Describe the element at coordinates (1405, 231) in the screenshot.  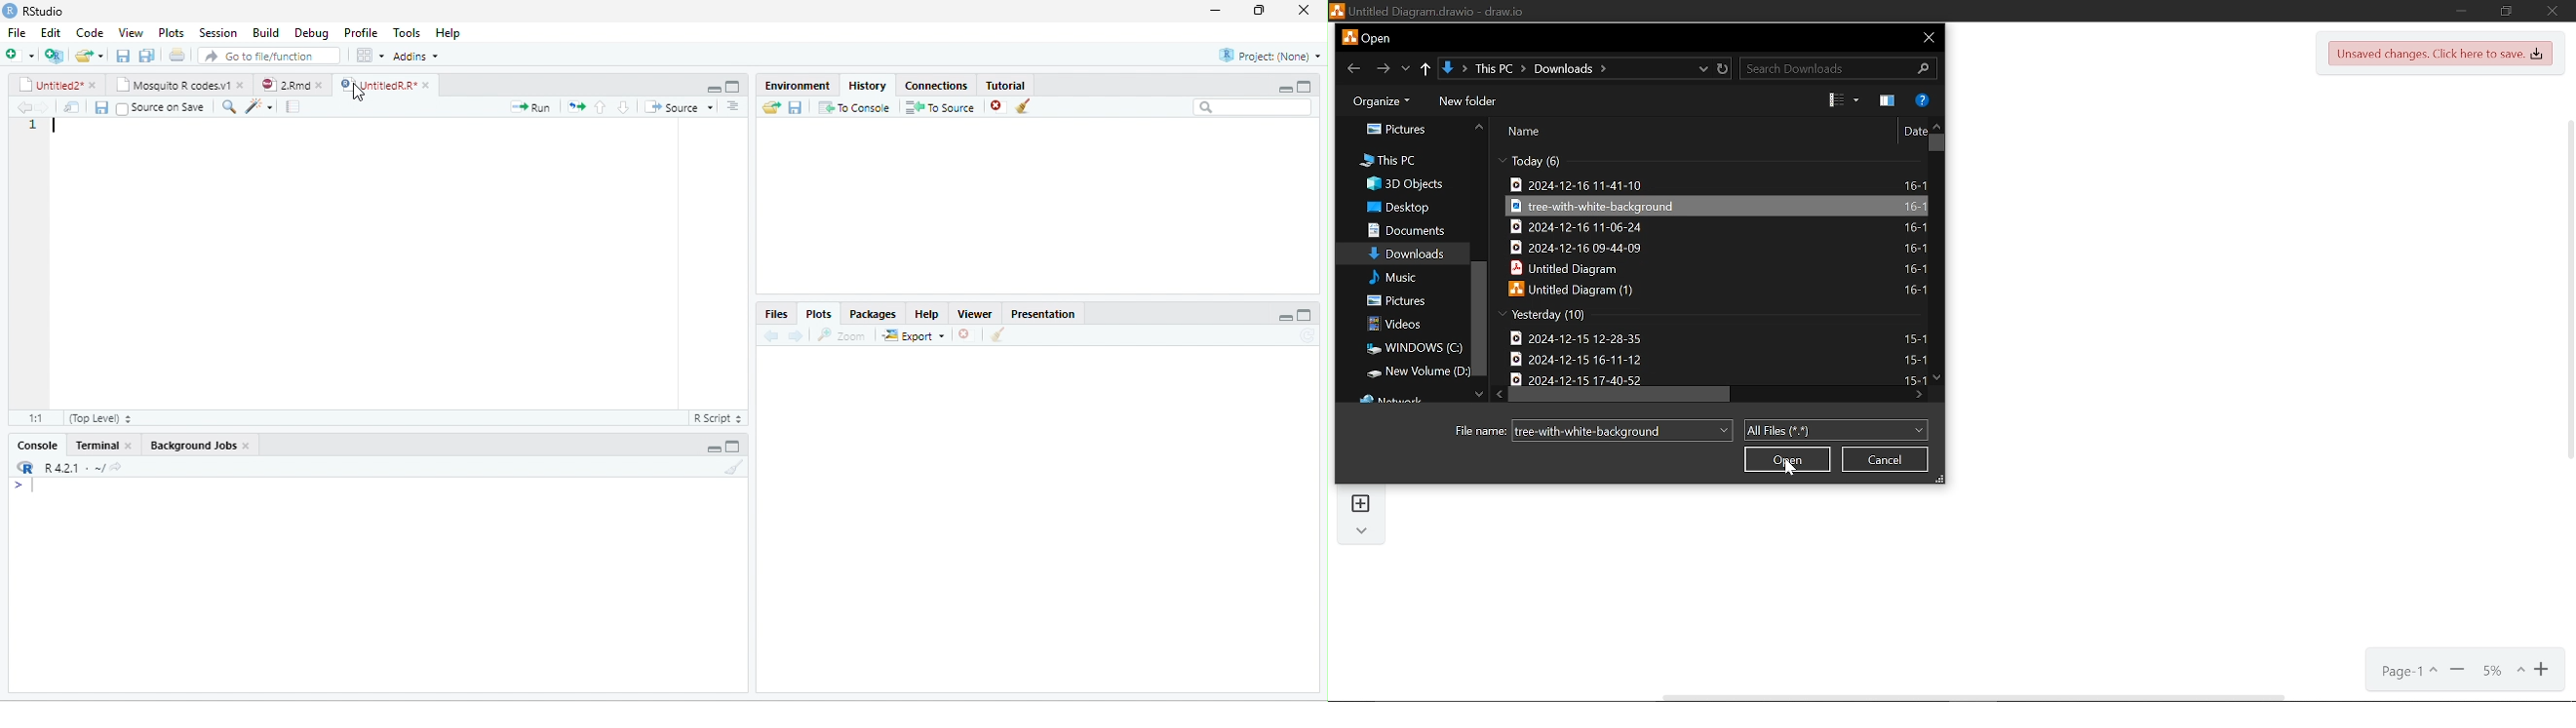
I see `documents` at that location.